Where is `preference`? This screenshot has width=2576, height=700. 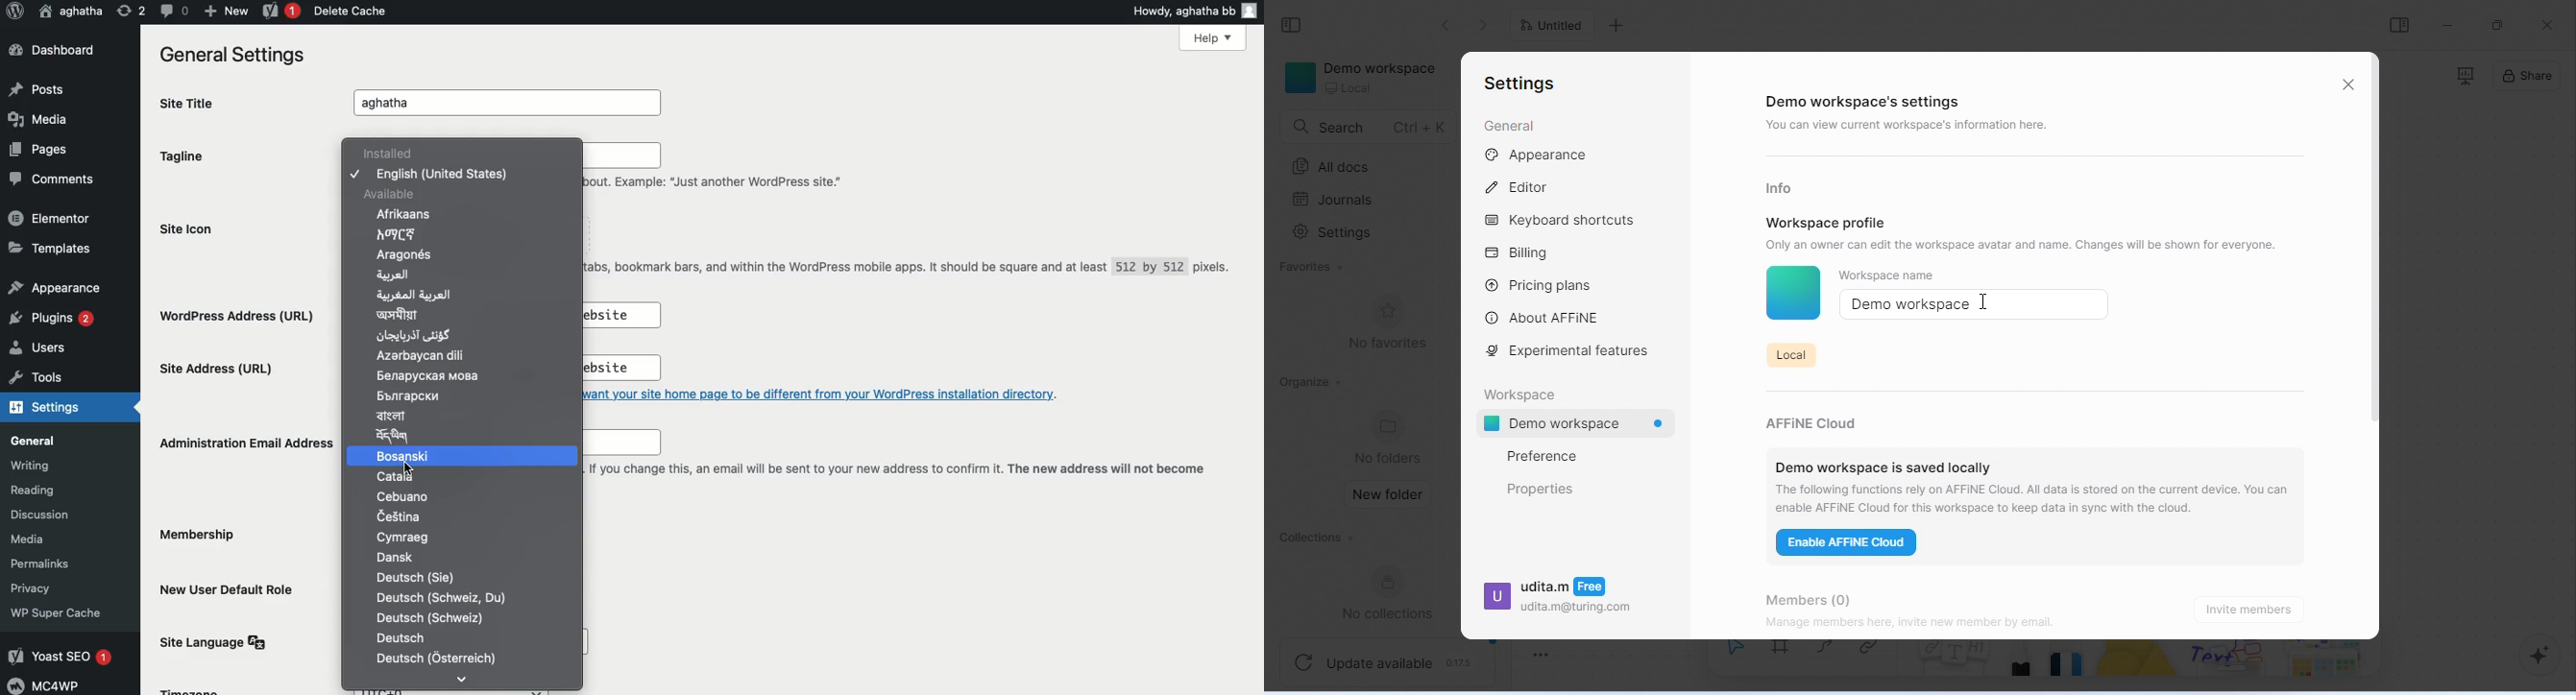
preference is located at coordinates (1542, 456).